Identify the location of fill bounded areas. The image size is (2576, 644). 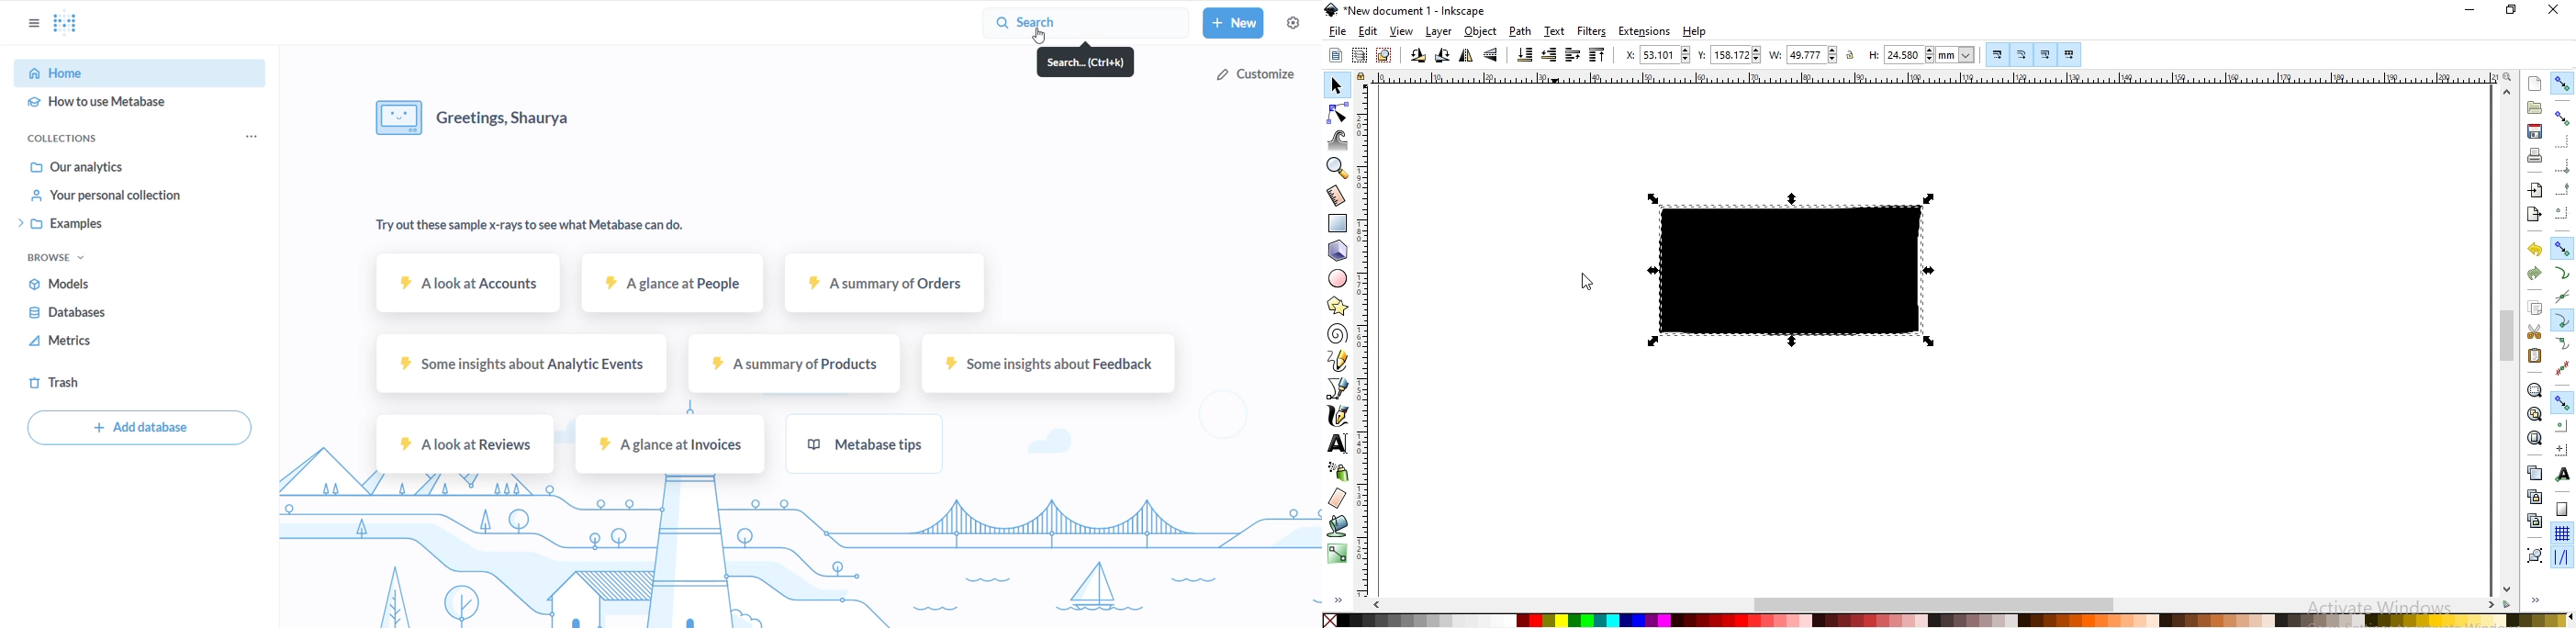
(1341, 525).